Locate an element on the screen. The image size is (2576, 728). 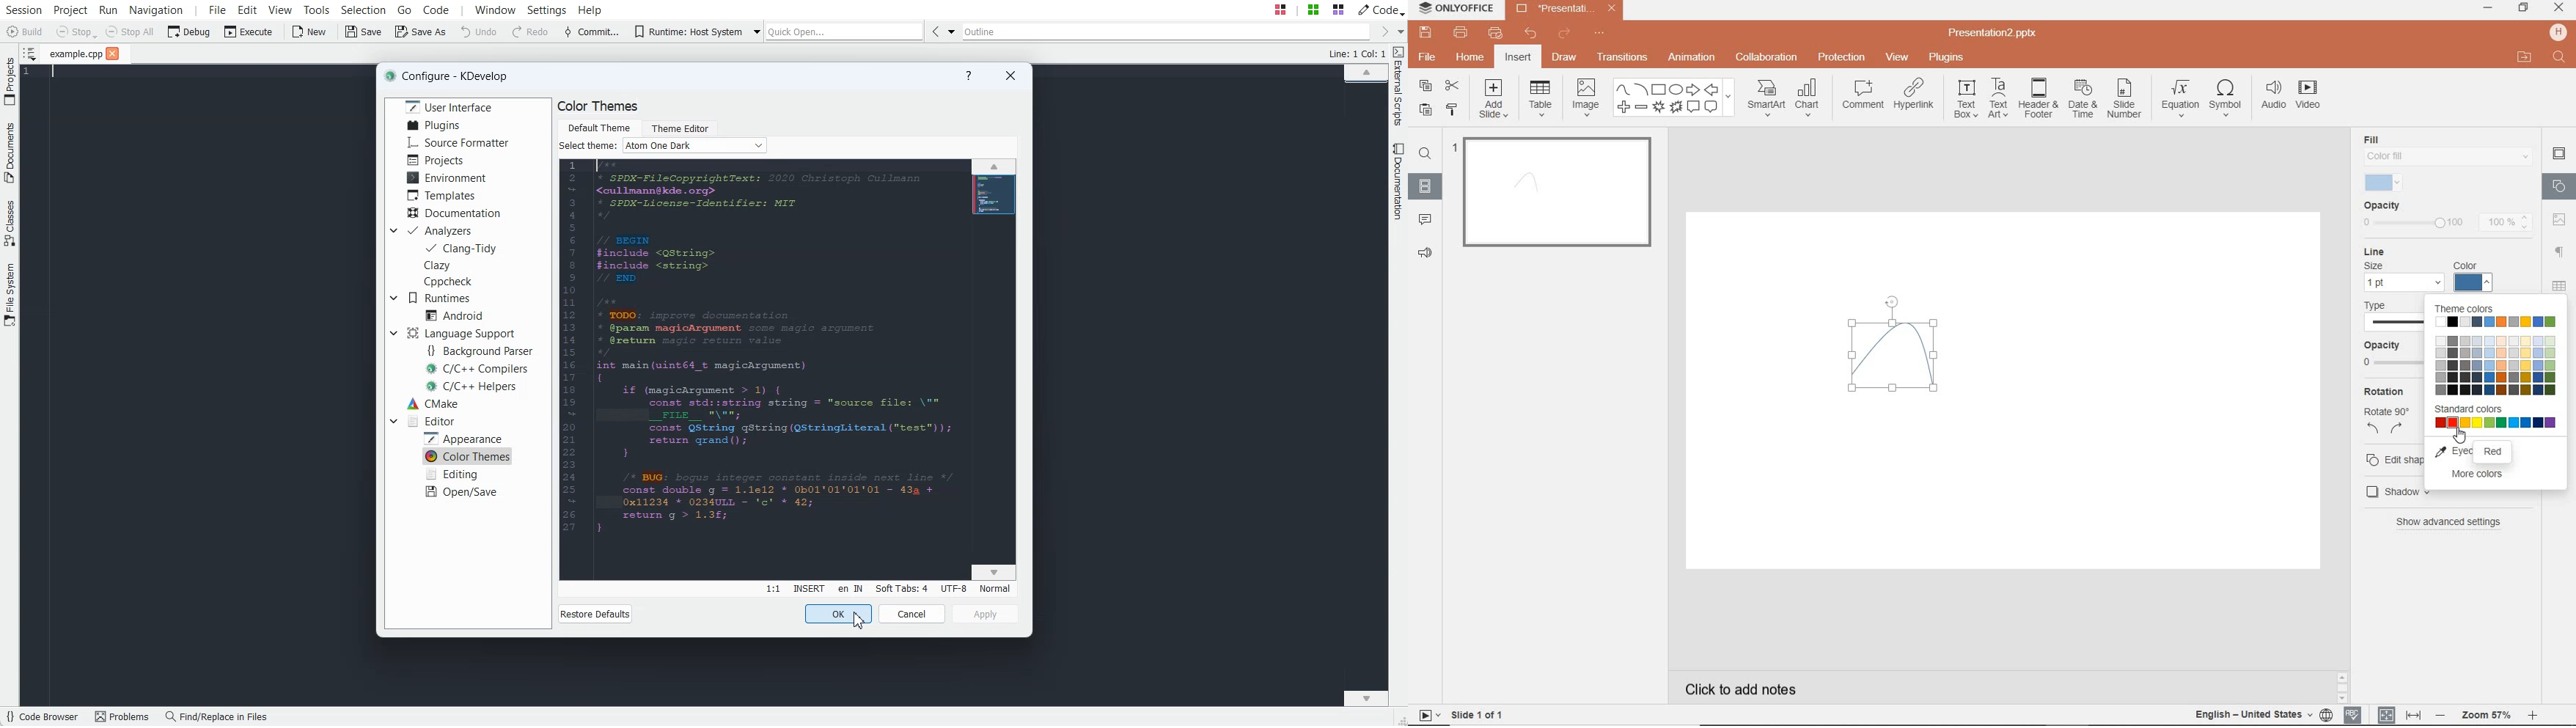
selected fill color is located at coordinates (2383, 182).